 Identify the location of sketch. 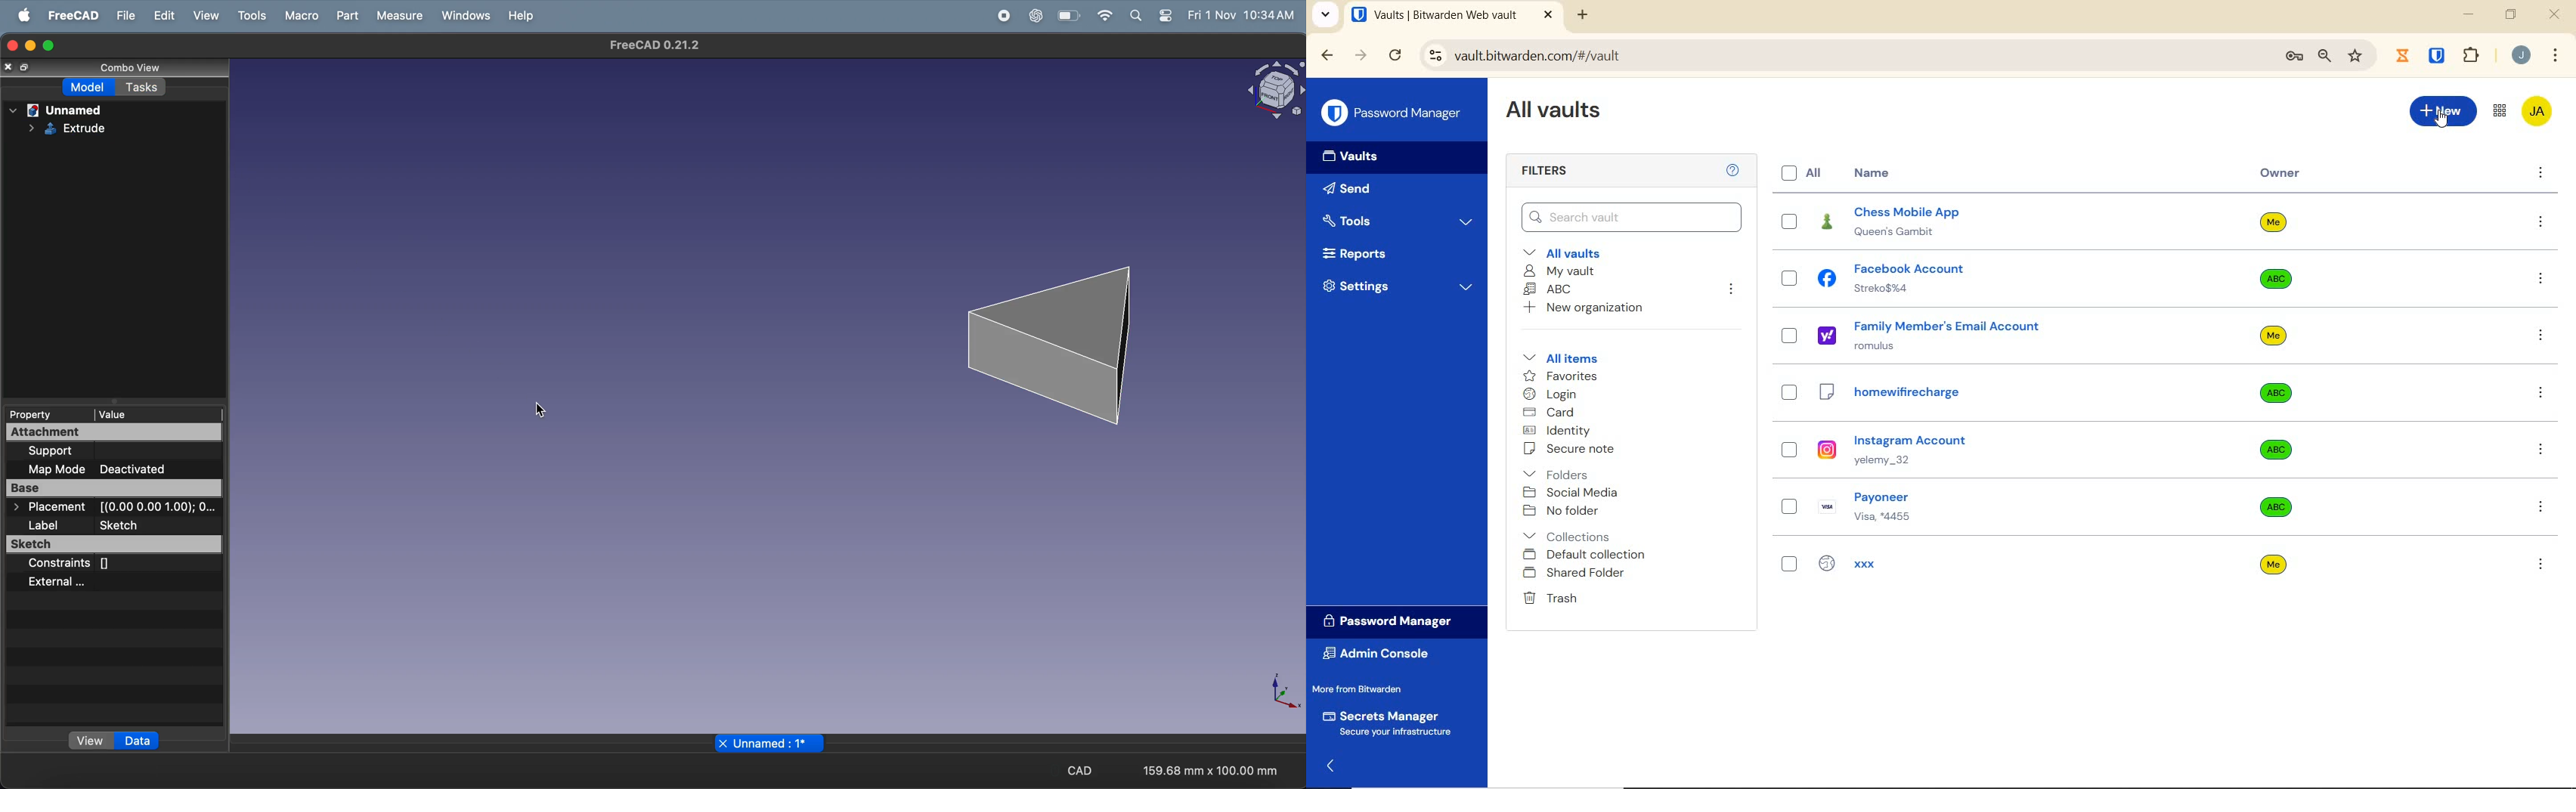
(65, 128).